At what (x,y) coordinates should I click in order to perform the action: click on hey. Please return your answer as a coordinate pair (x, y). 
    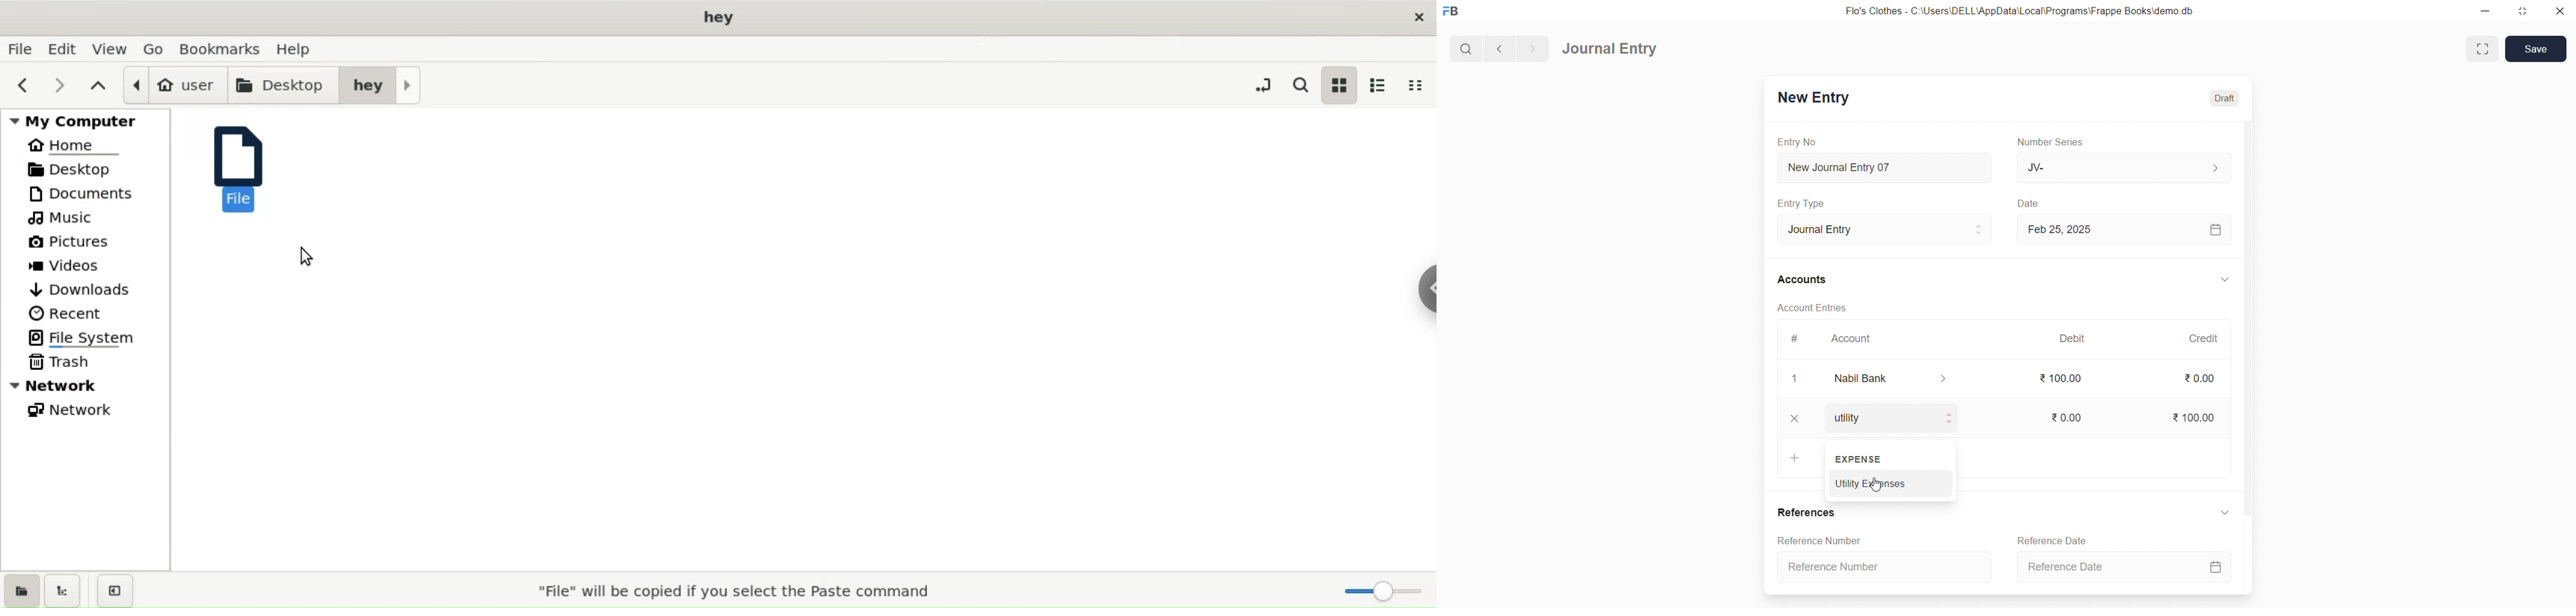
    Looking at the image, I should click on (382, 84).